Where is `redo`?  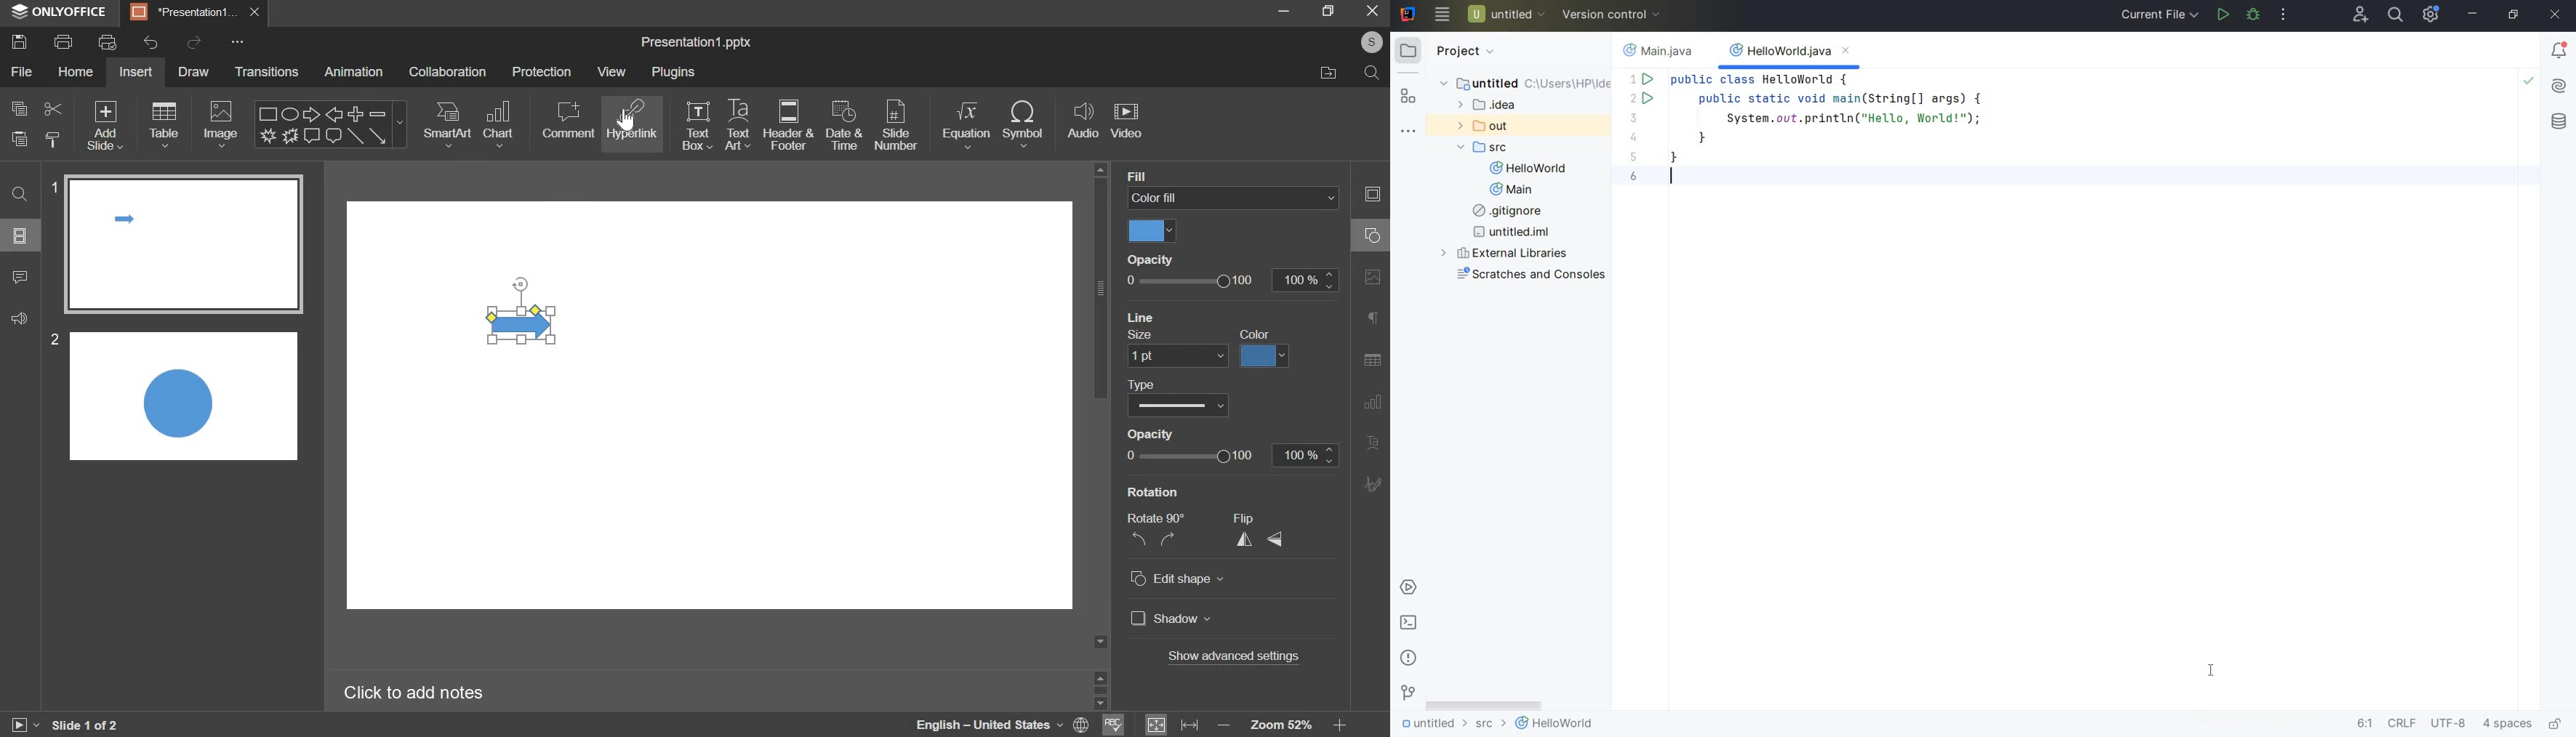
redo is located at coordinates (196, 41).